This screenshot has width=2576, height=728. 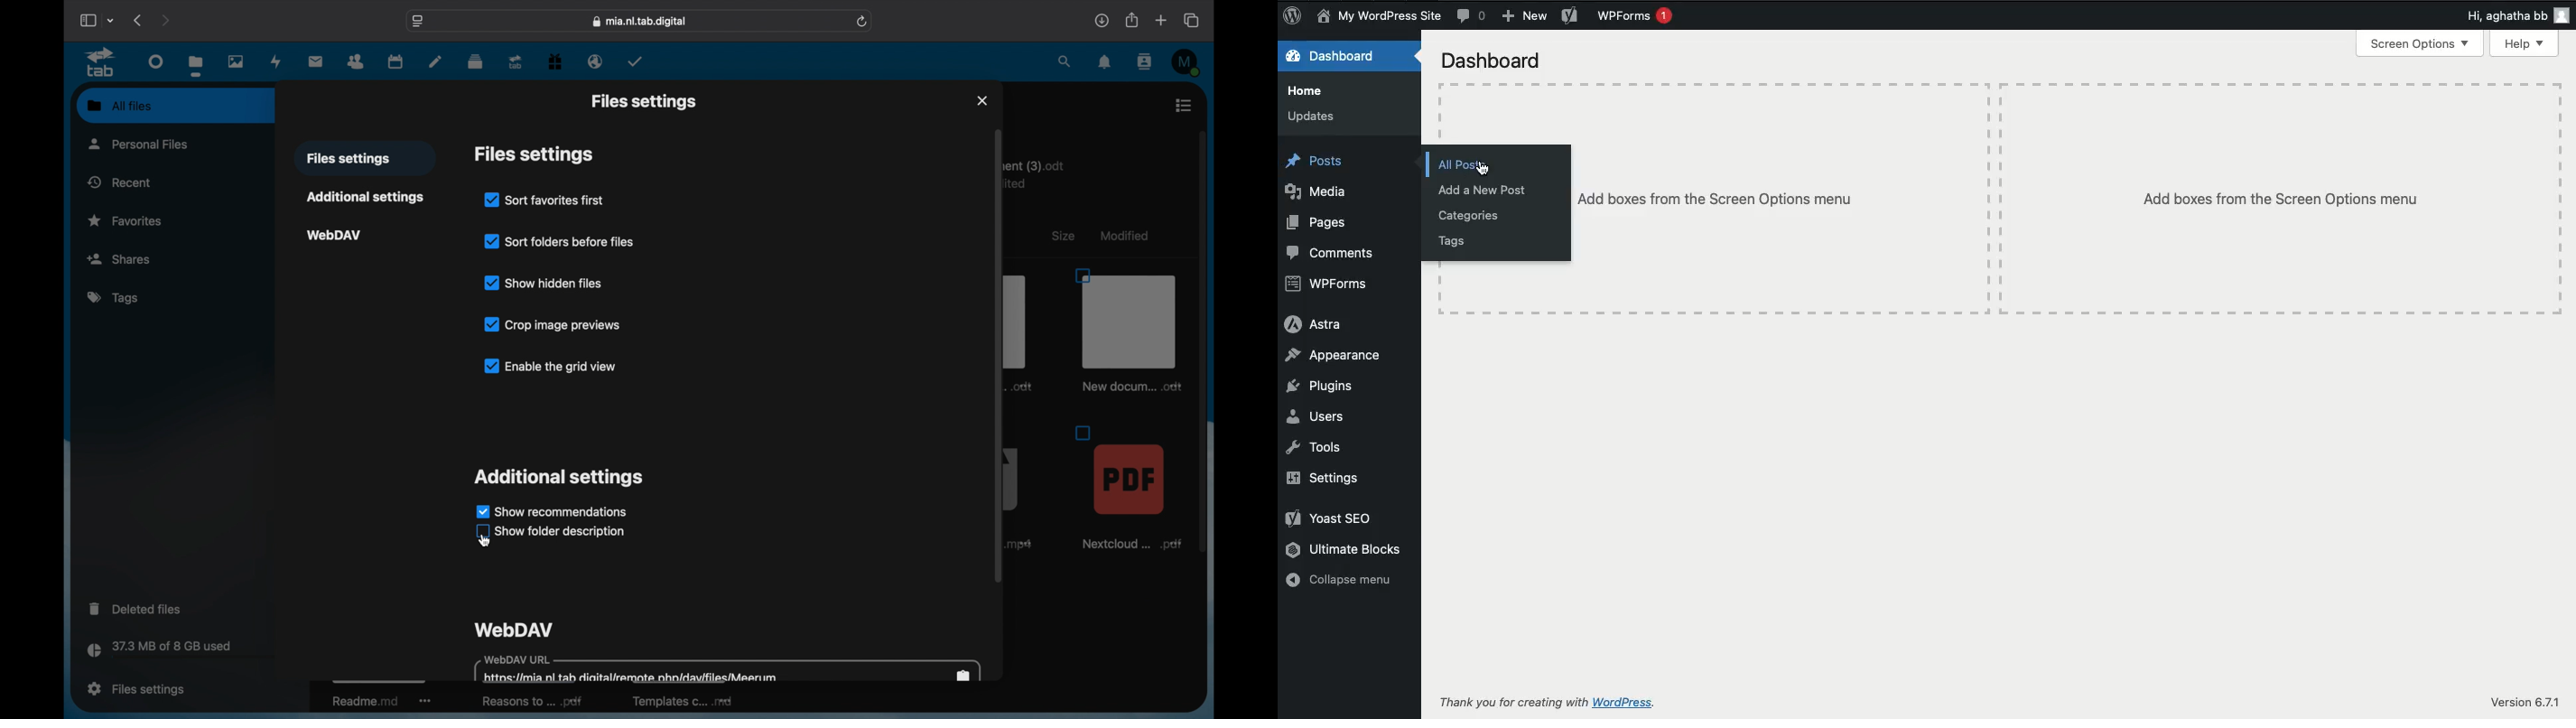 I want to click on scroll box, so click(x=1202, y=305).